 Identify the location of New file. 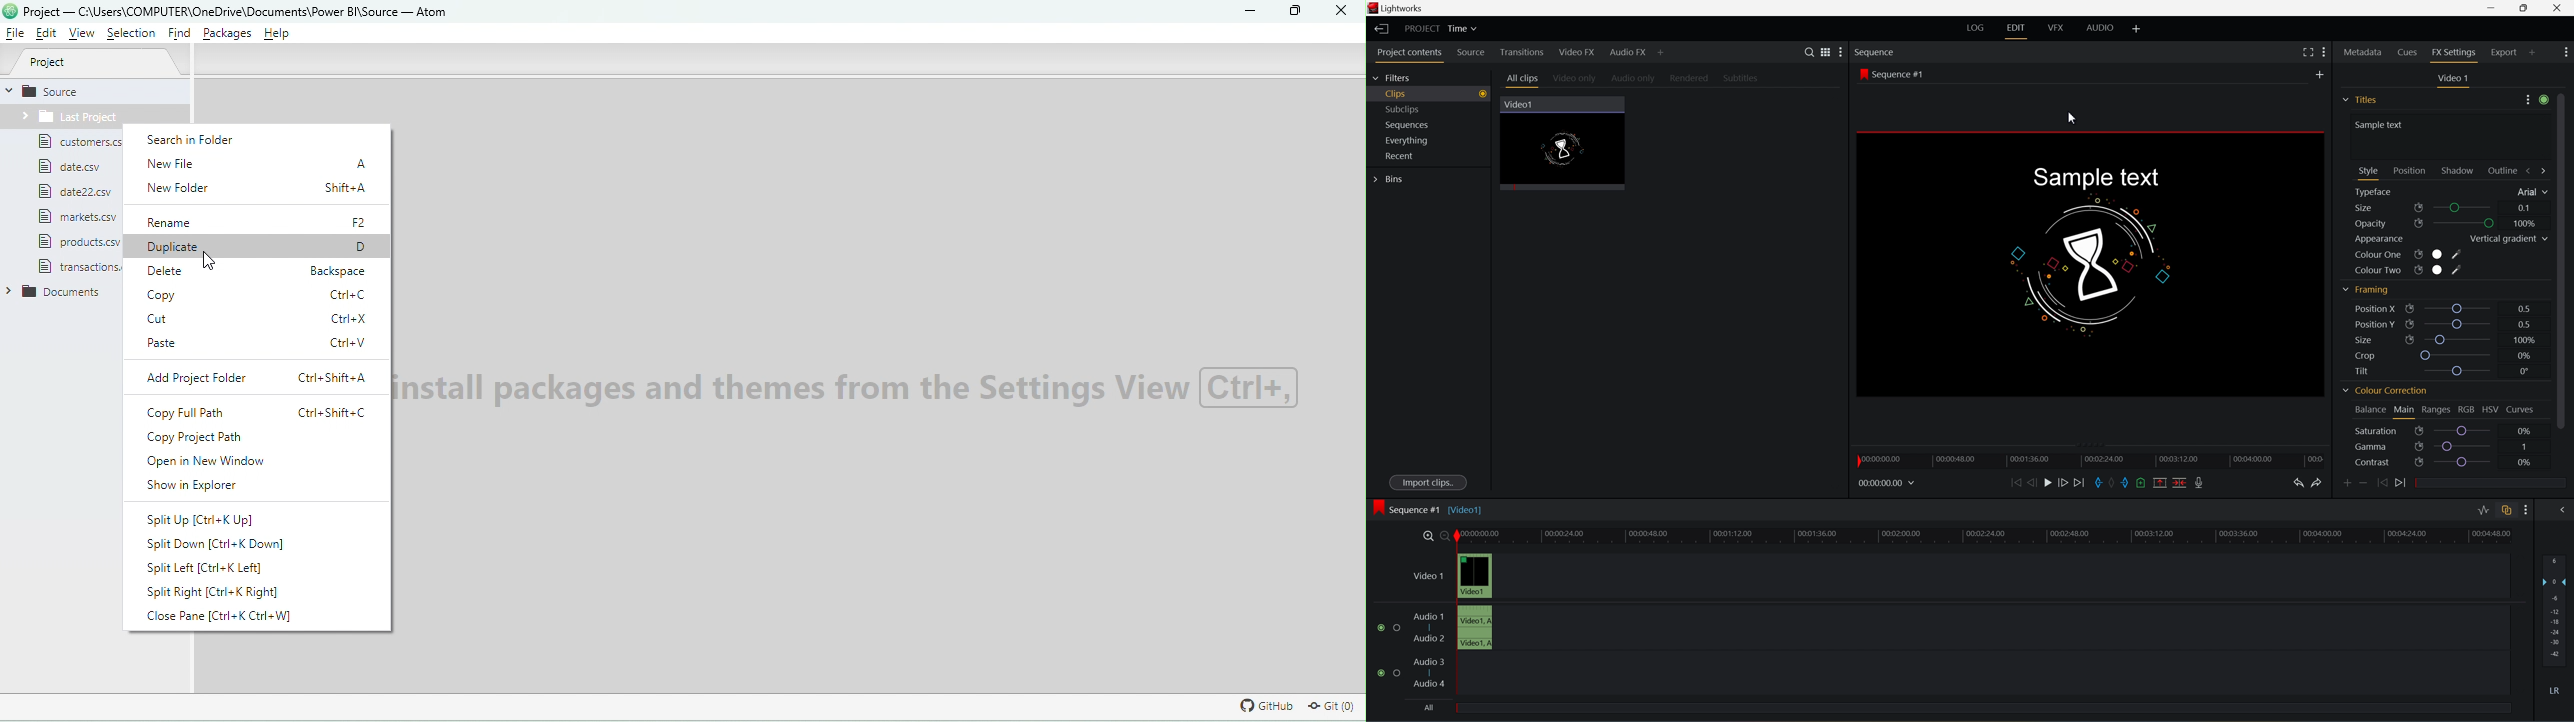
(261, 164).